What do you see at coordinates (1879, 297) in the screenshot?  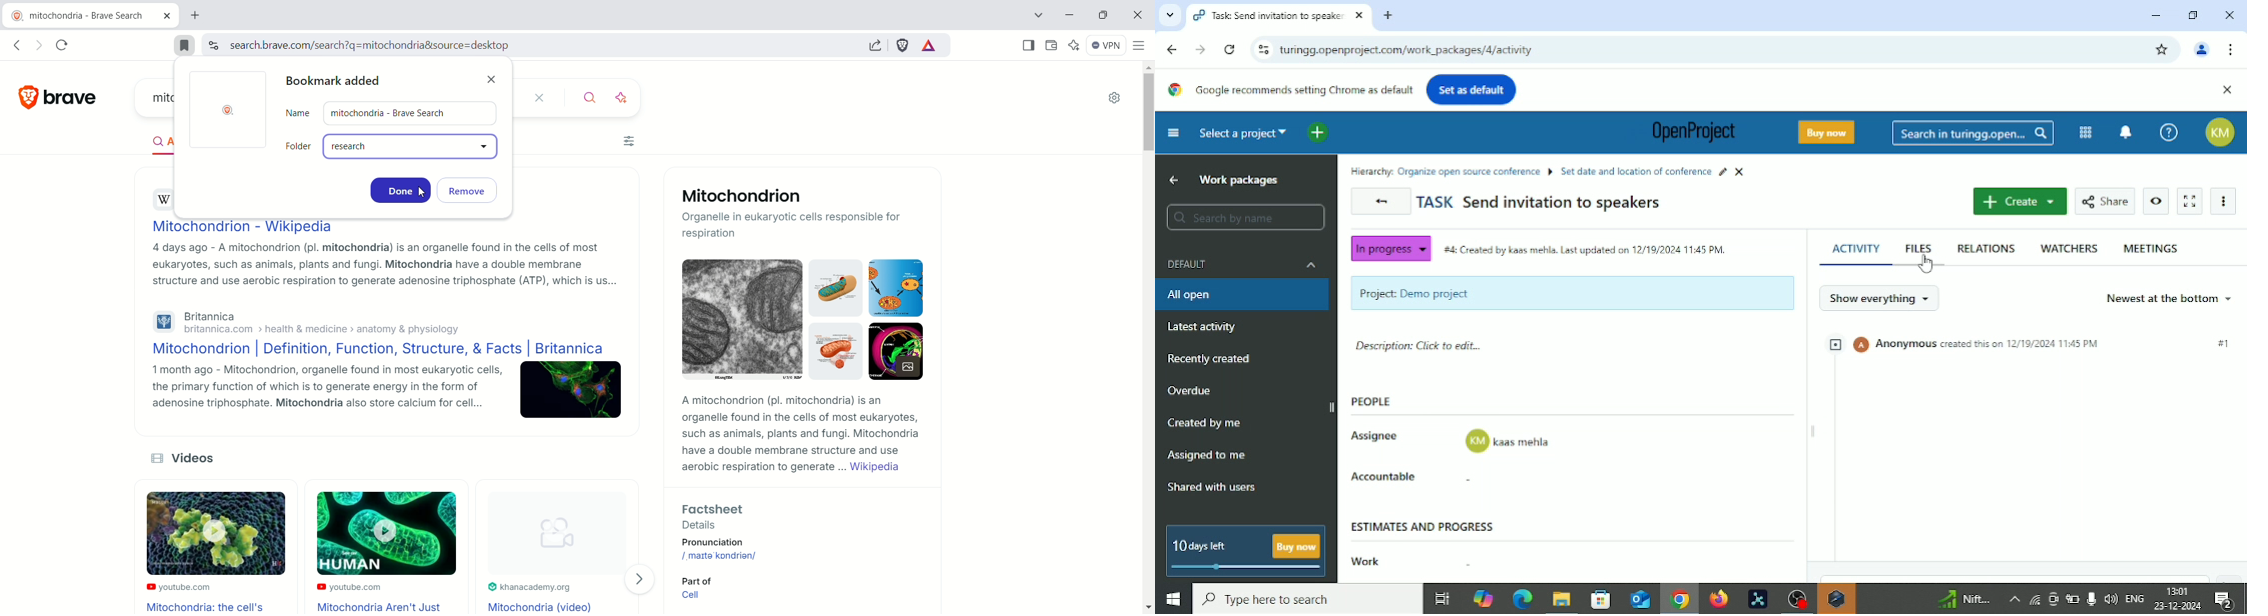 I see `Show everything` at bounding box center [1879, 297].